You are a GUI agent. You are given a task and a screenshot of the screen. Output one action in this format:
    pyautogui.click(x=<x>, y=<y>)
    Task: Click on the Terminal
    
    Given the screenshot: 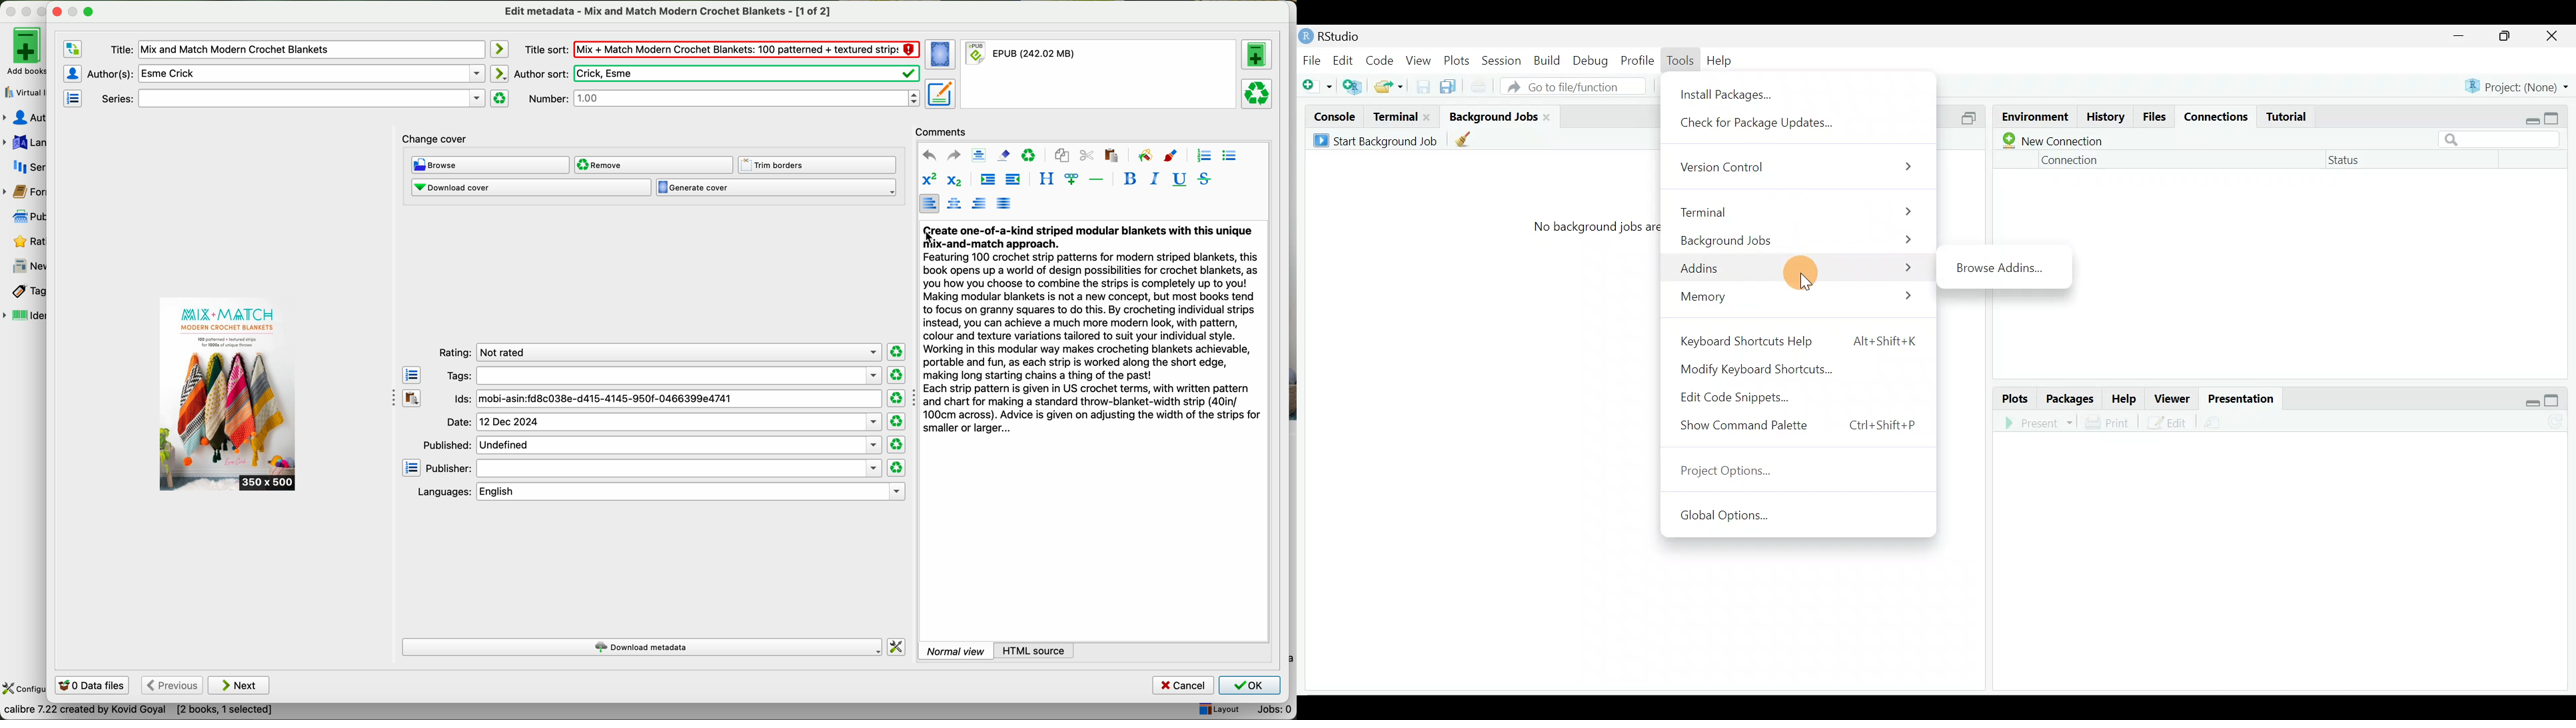 What is the action you would take?
    pyautogui.click(x=1395, y=117)
    